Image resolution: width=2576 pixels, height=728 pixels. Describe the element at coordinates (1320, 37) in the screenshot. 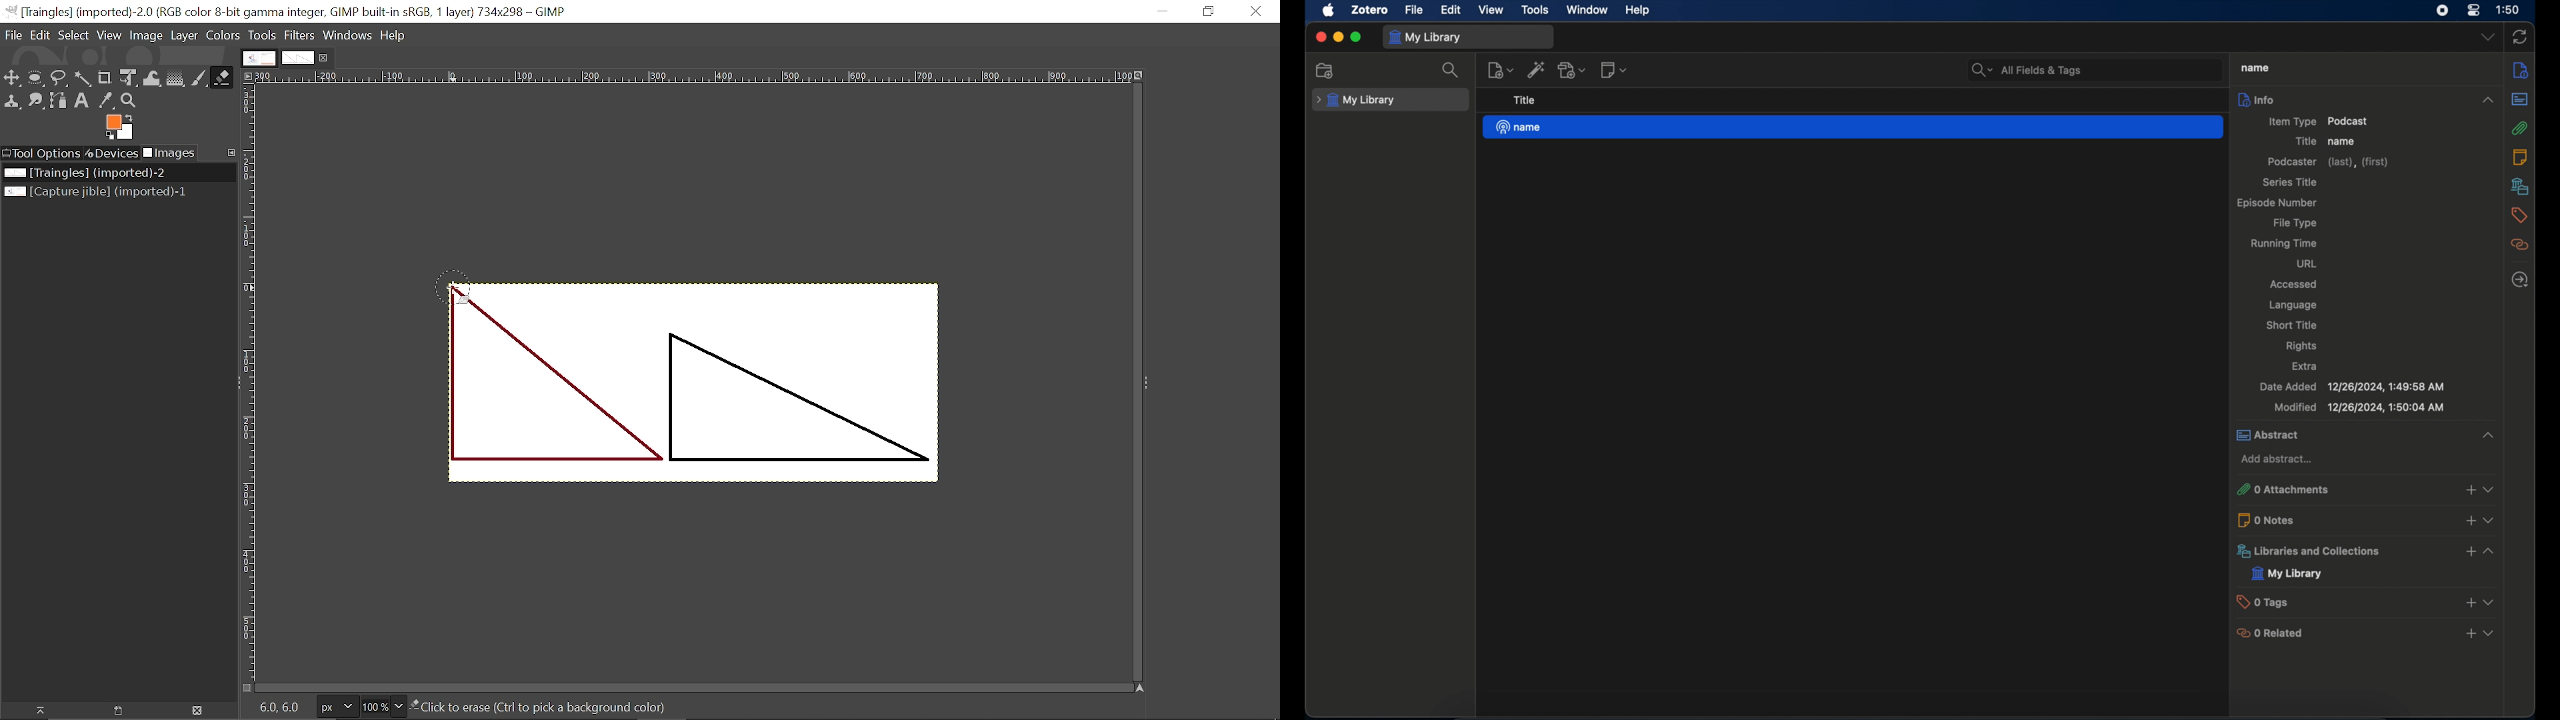

I see `close` at that location.